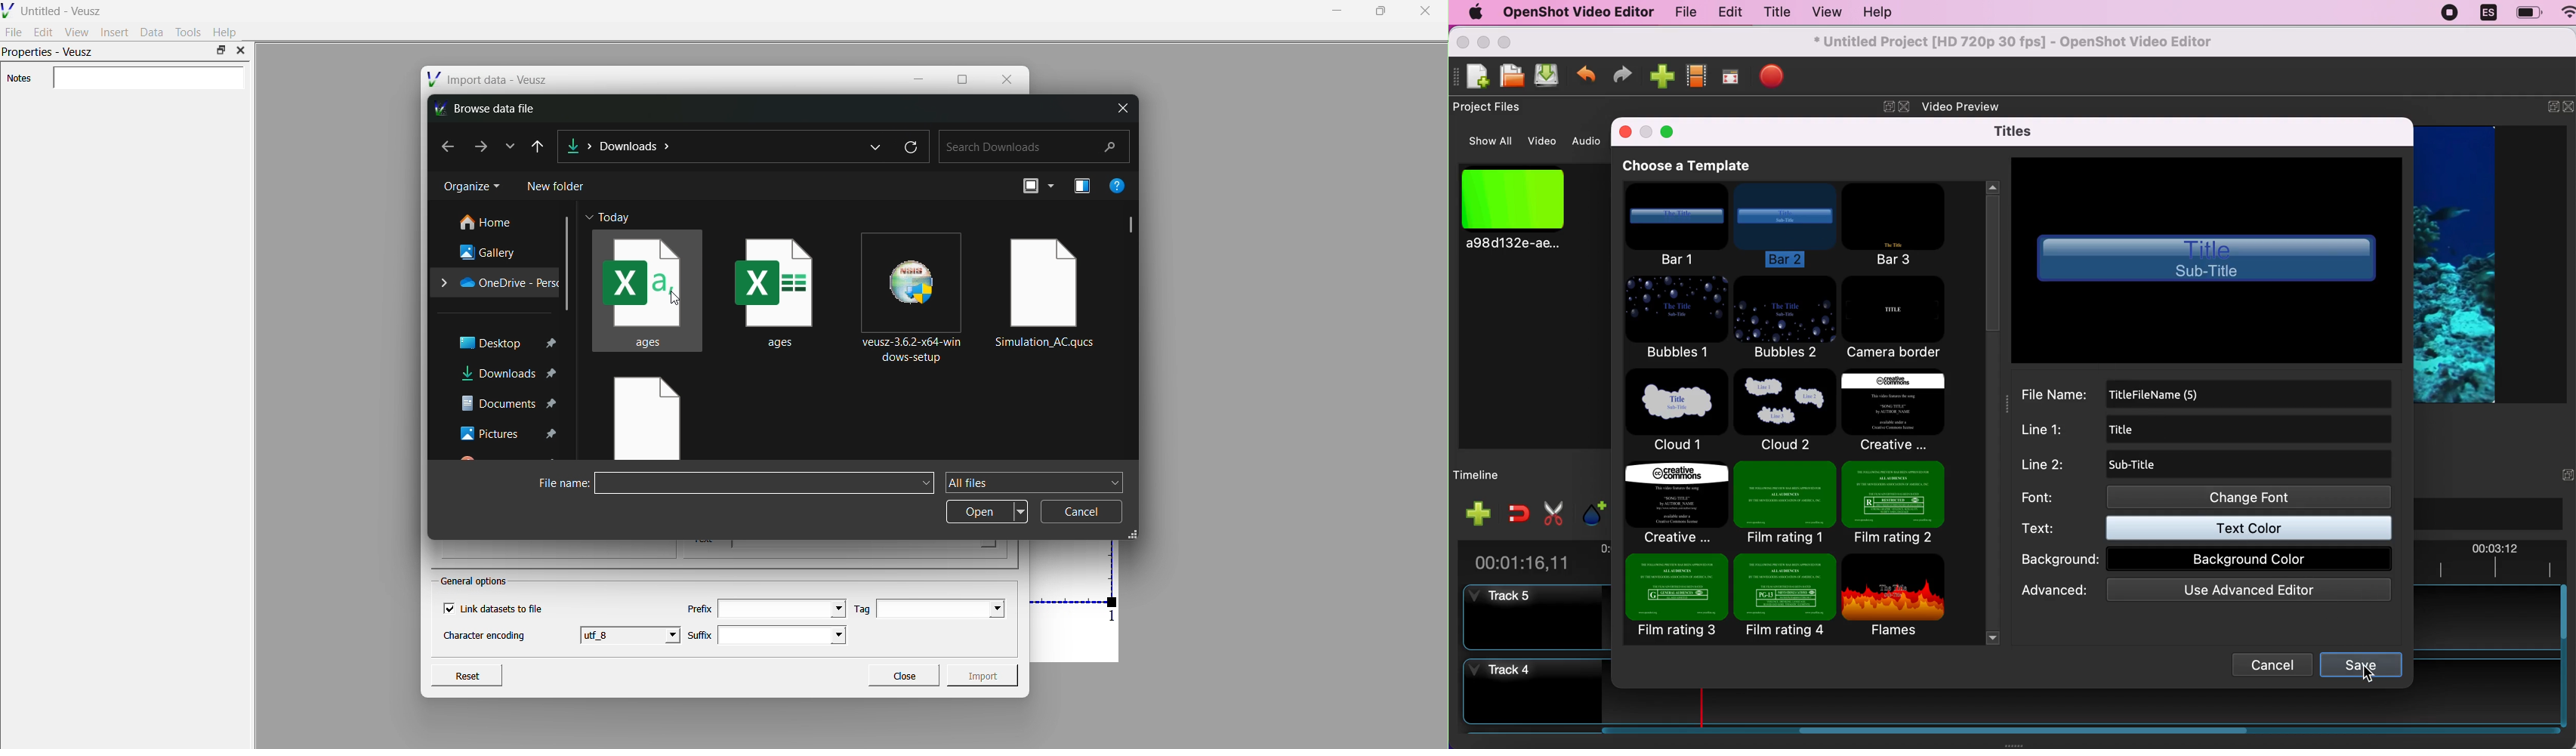  I want to click on bubbles 1, so click(1674, 318).